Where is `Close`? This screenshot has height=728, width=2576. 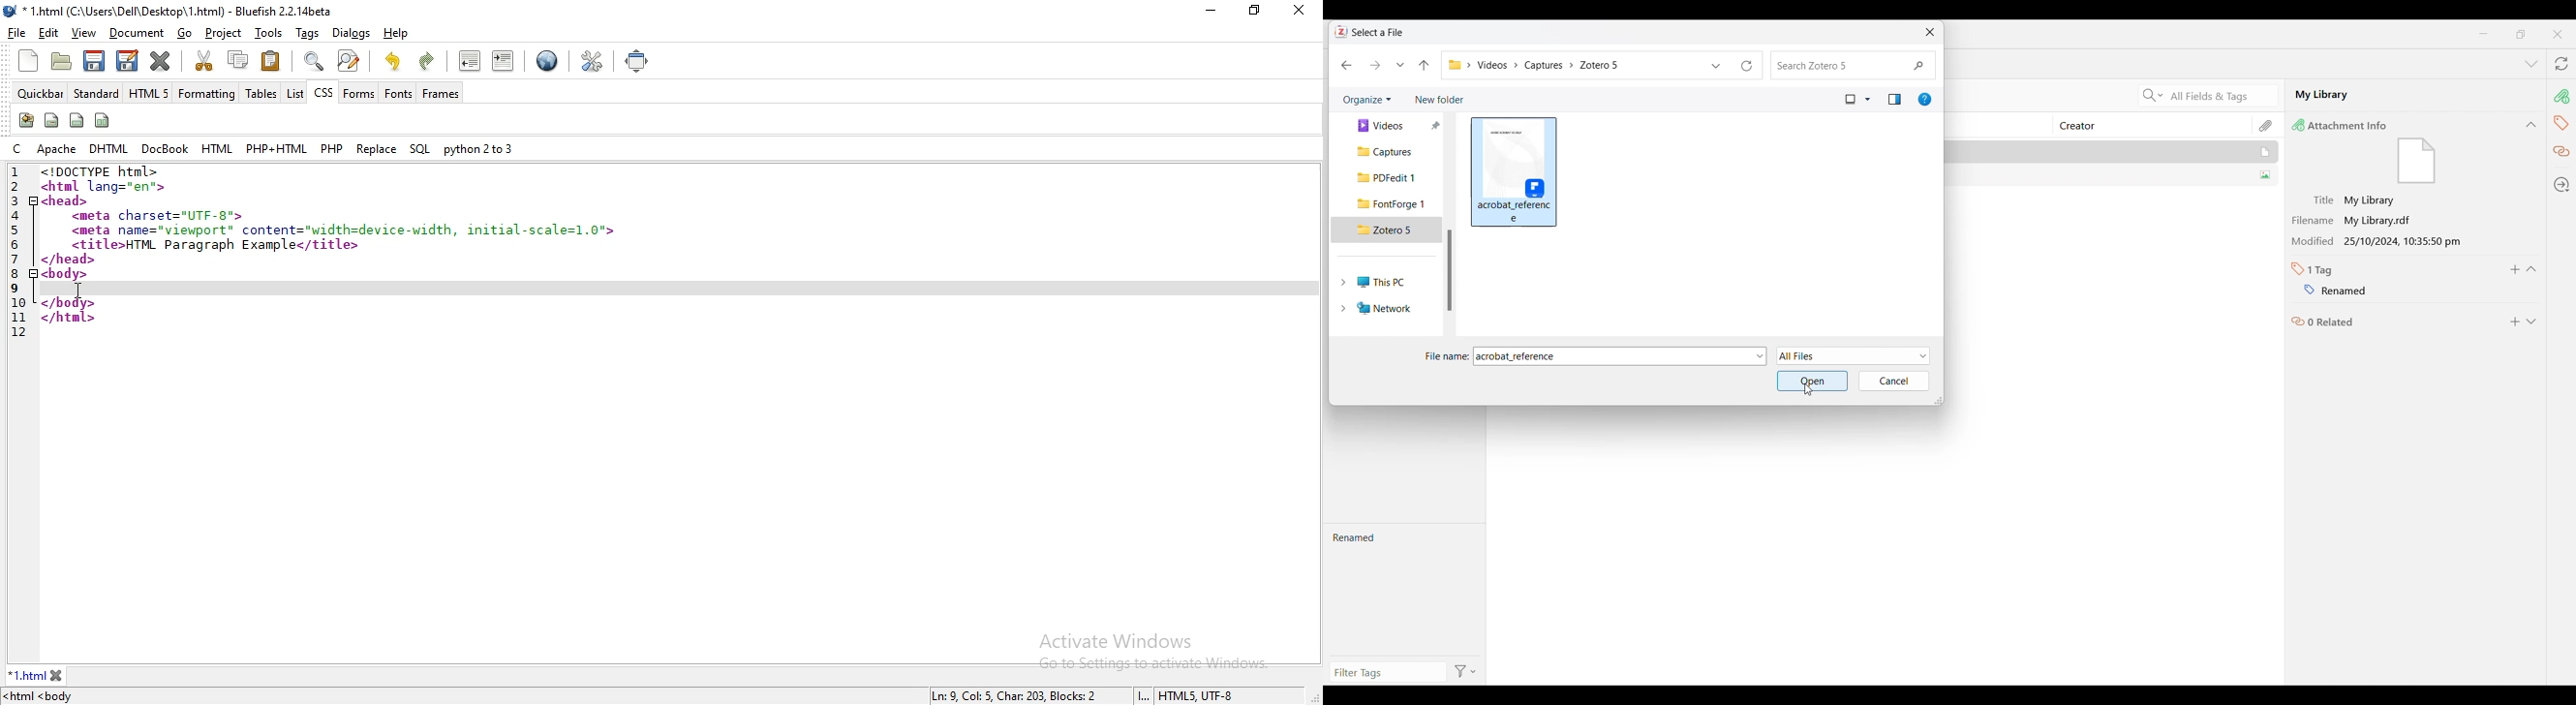
Close is located at coordinates (1928, 33).